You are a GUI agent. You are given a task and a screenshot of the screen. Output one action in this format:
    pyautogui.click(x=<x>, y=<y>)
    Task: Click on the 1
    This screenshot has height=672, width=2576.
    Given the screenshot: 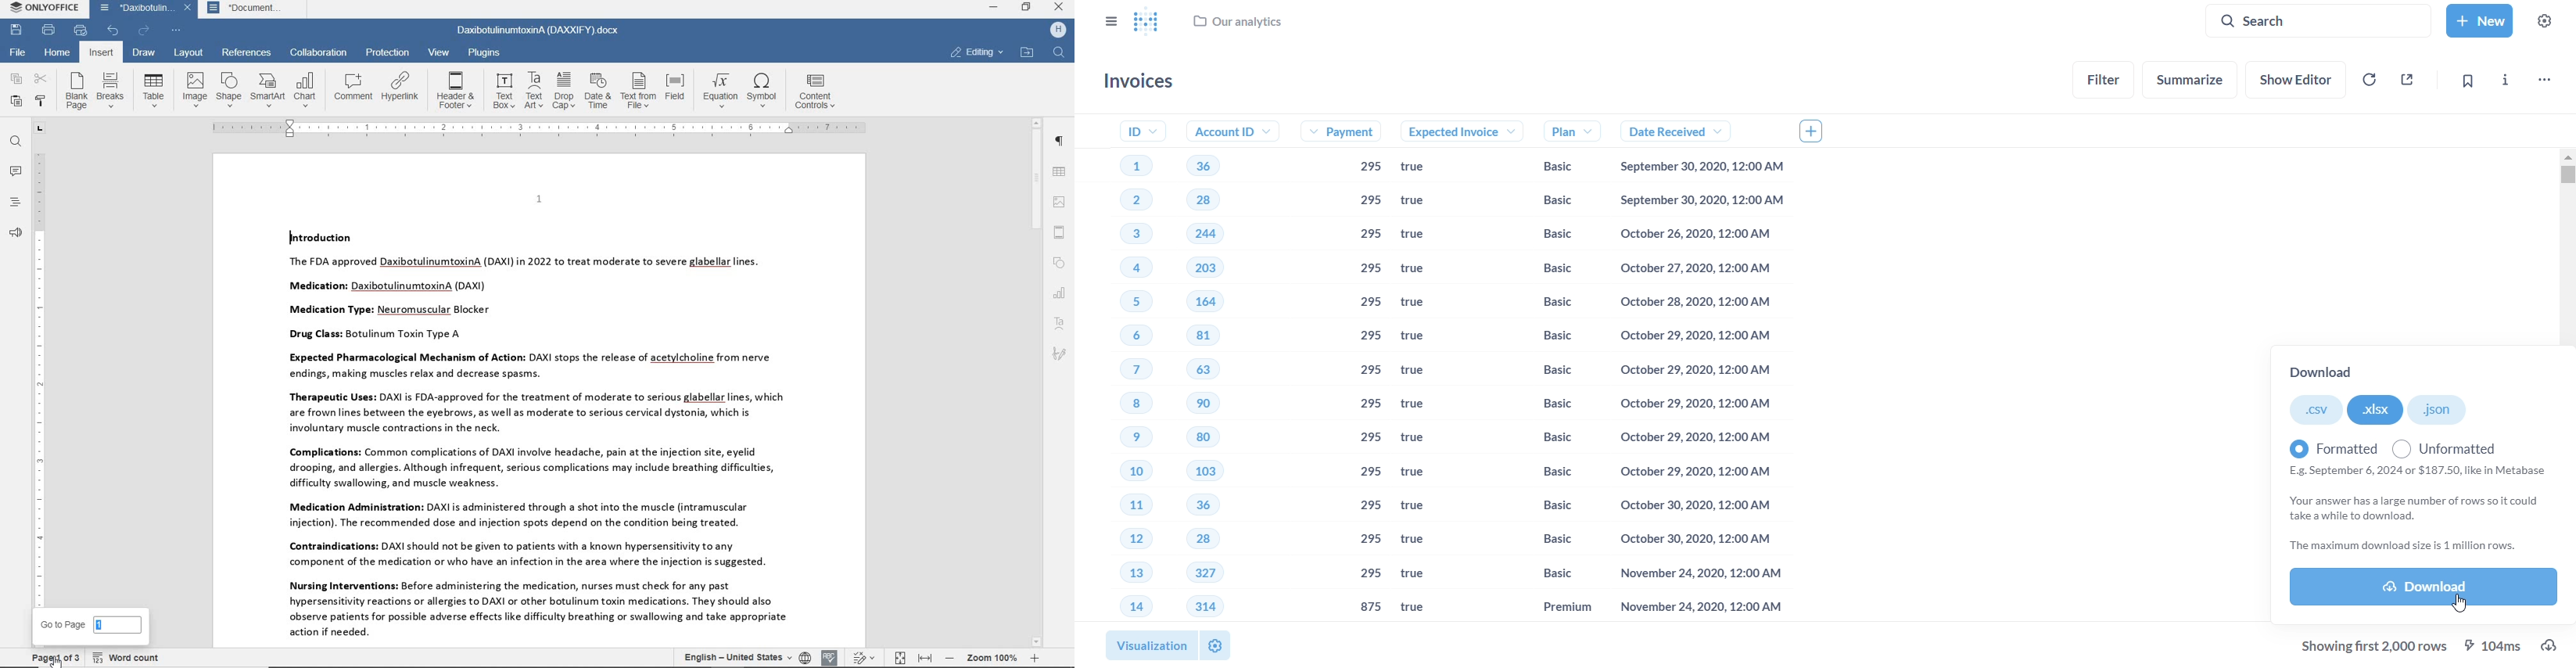 What is the action you would take?
    pyautogui.click(x=539, y=198)
    